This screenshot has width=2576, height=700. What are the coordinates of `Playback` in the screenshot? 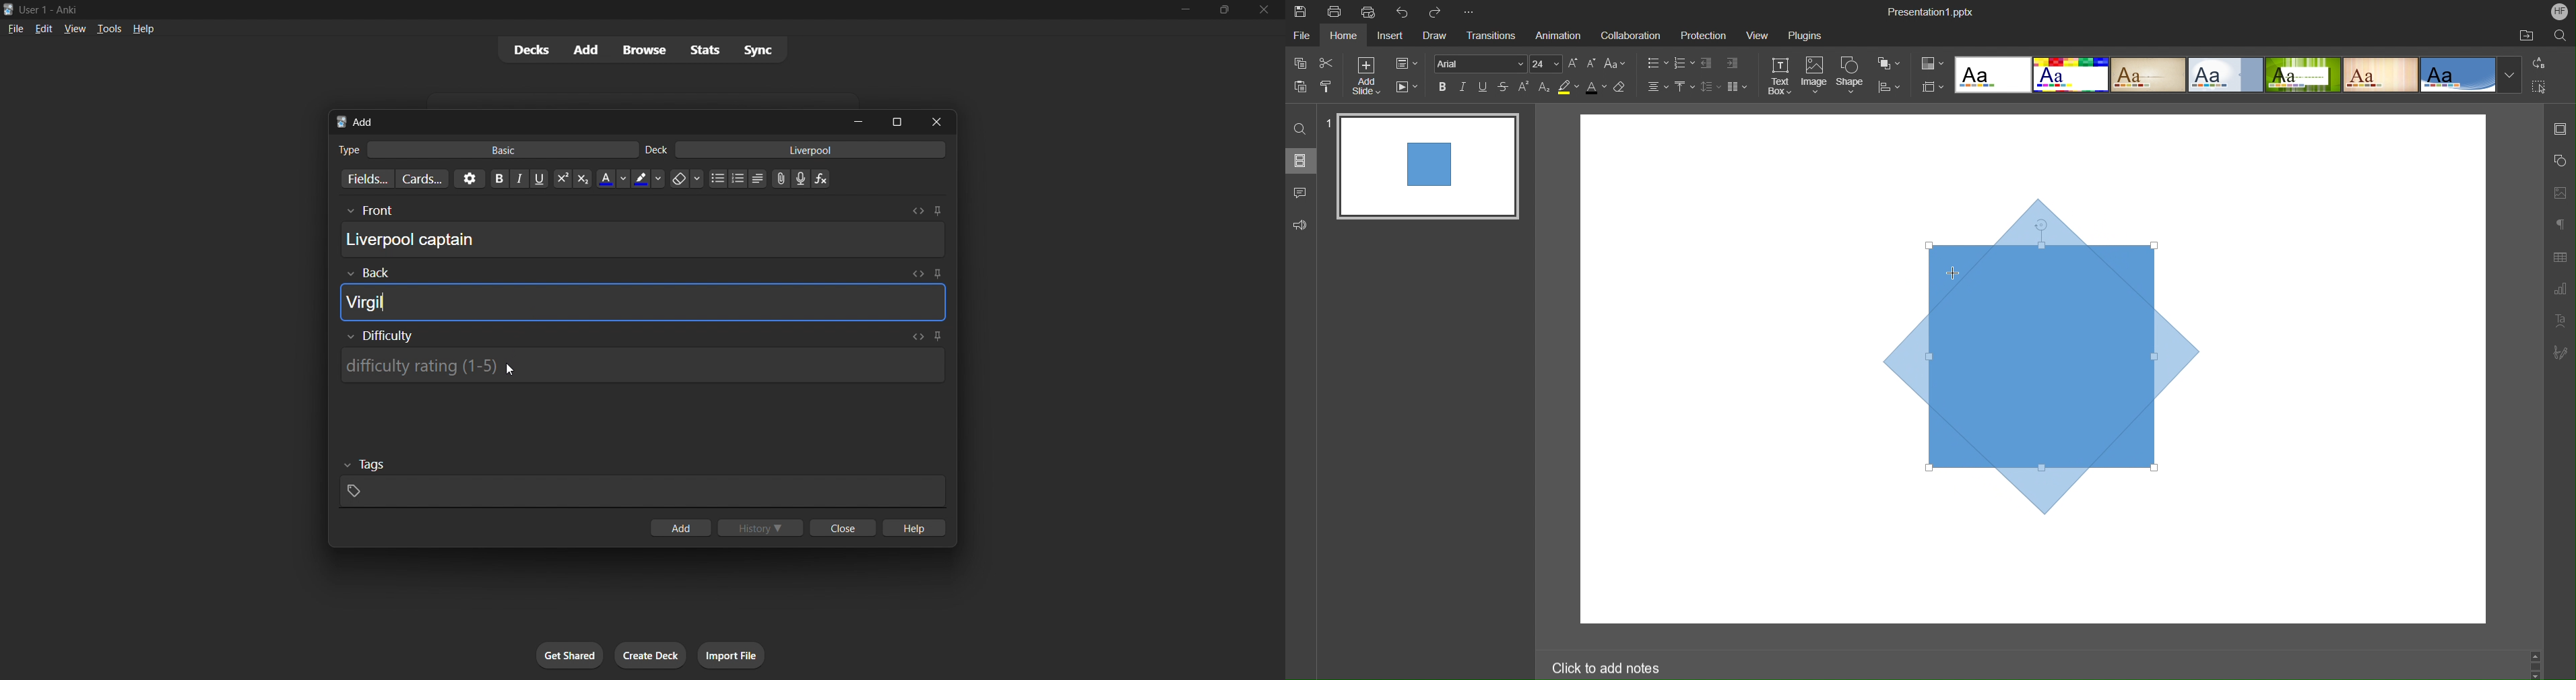 It's located at (1407, 88).